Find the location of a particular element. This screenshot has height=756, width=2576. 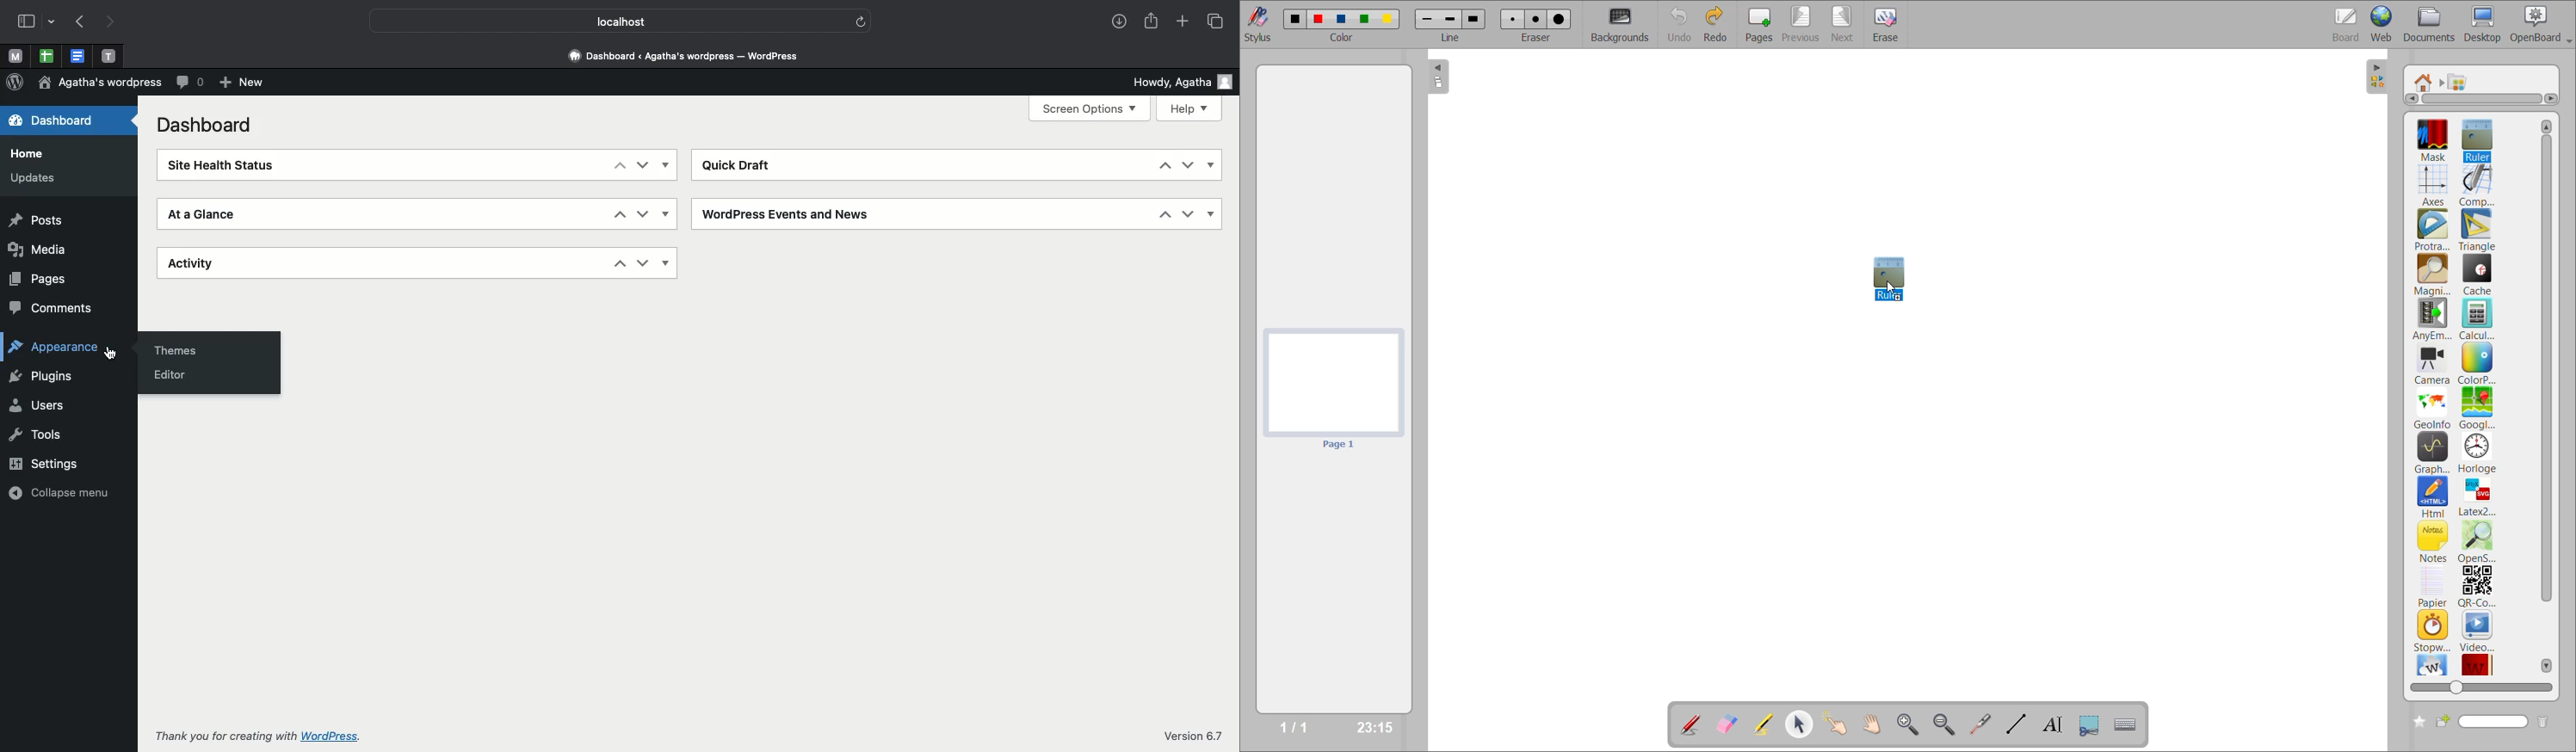

Editor is located at coordinates (174, 376).